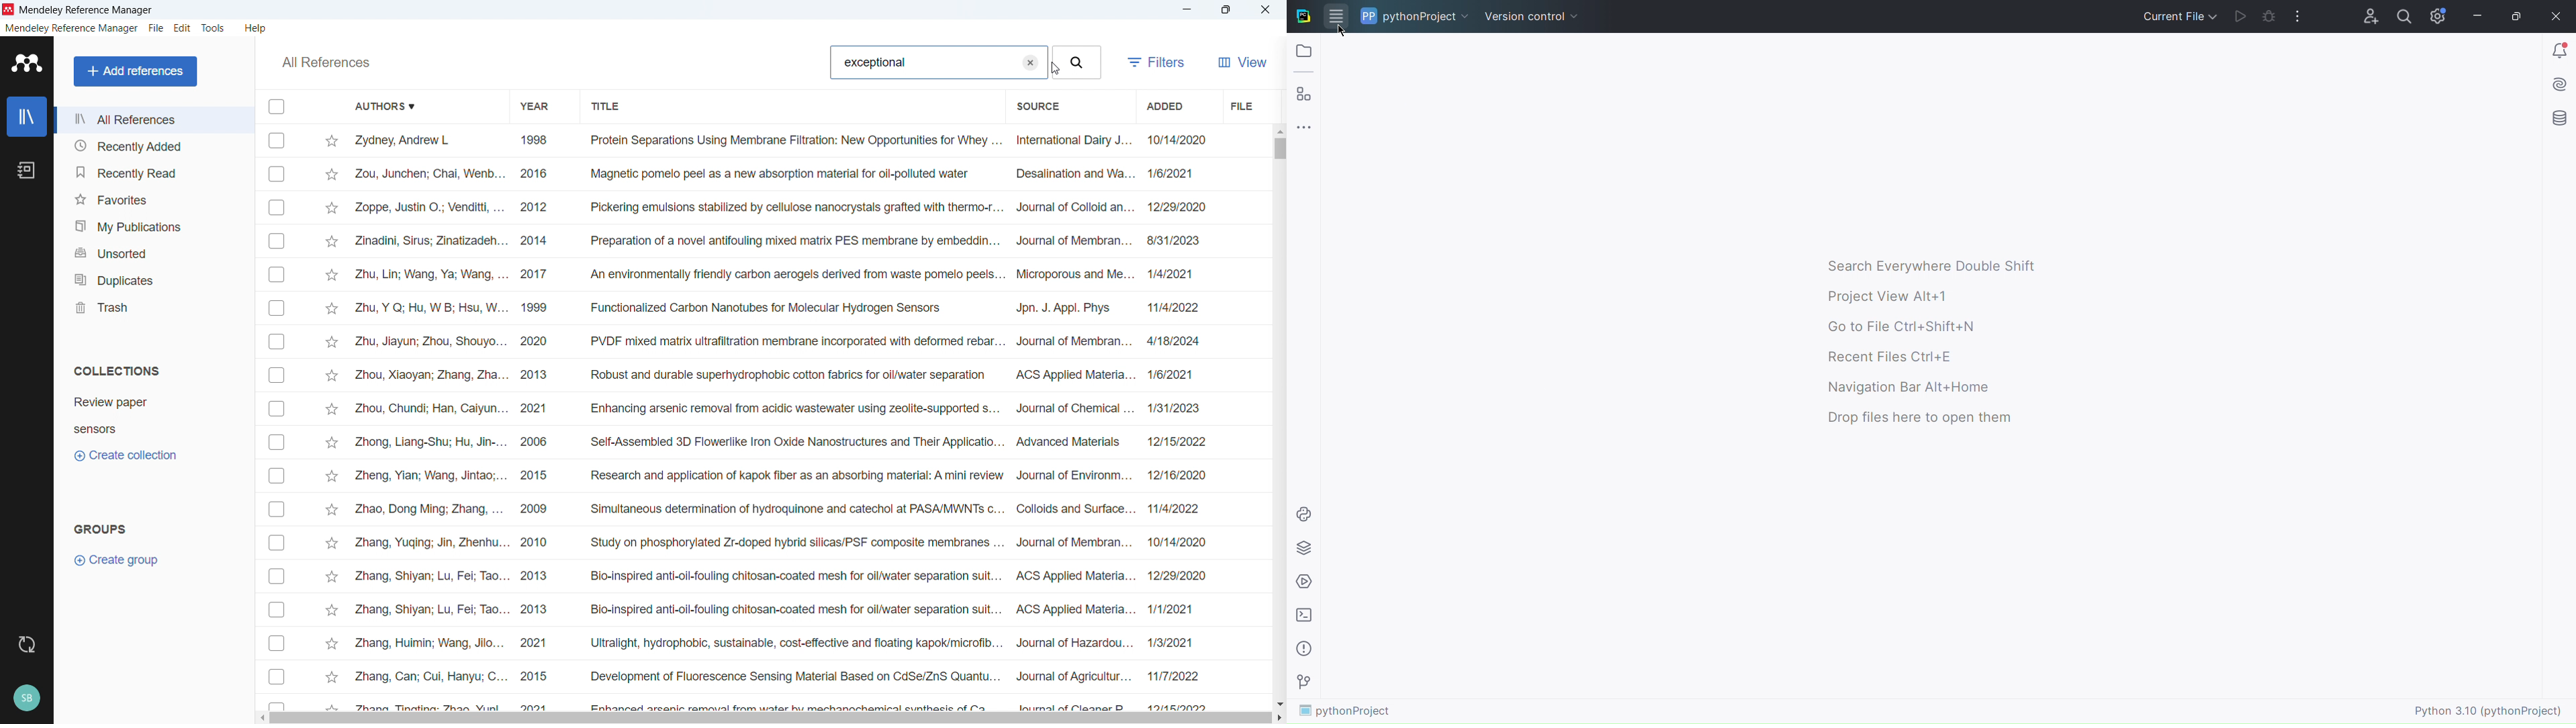  Describe the element at coordinates (1181, 420) in the screenshot. I see `Dates of adding individual entries ` at that location.